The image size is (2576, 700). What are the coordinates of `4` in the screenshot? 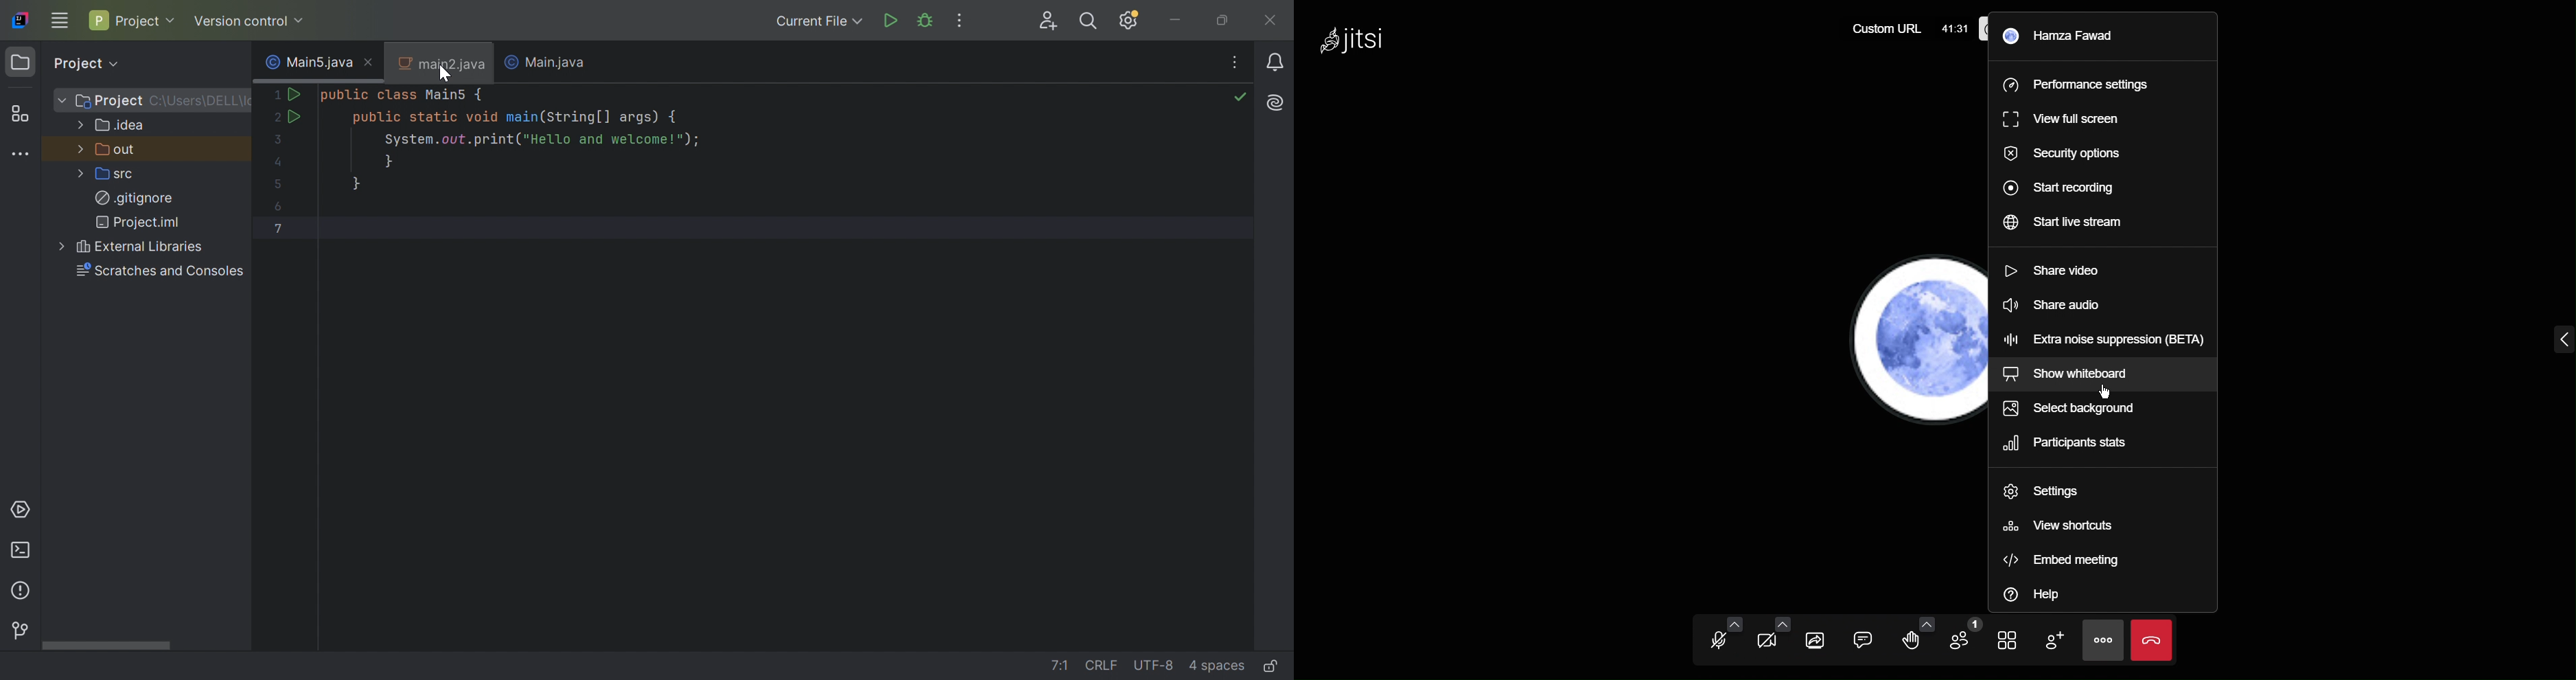 It's located at (277, 161).